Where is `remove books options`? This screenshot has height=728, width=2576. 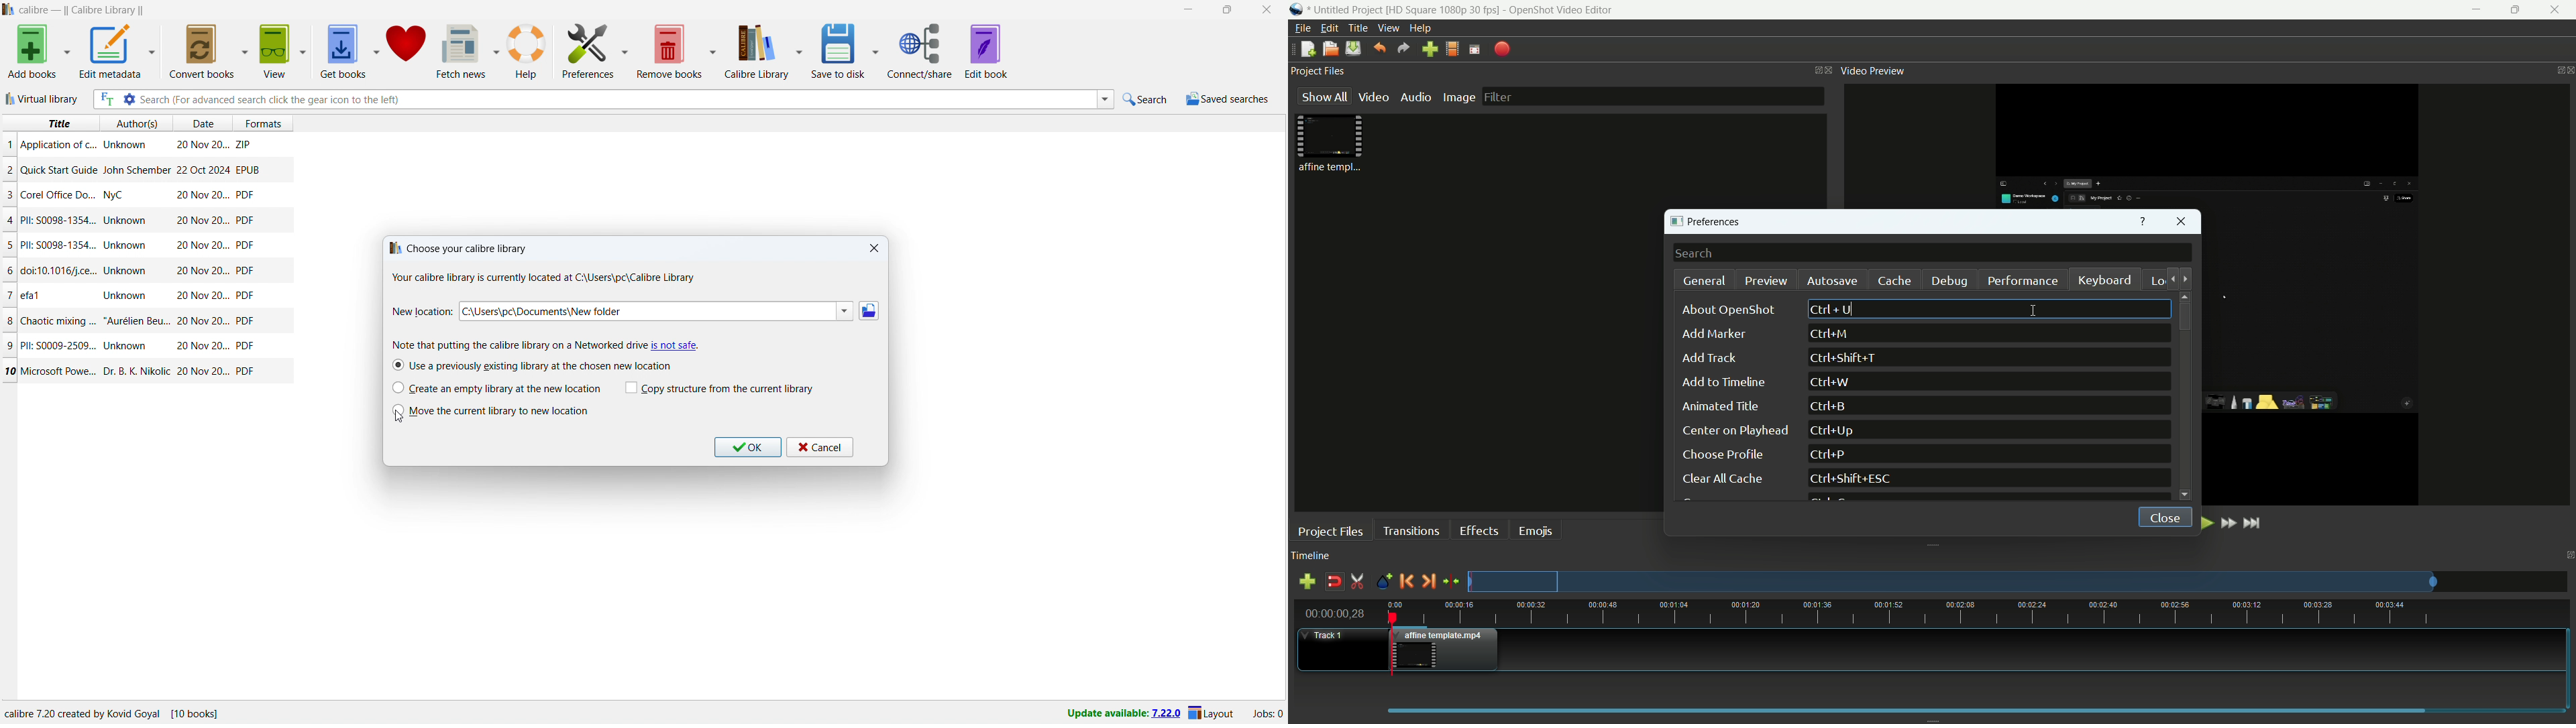 remove books options is located at coordinates (712, 51).